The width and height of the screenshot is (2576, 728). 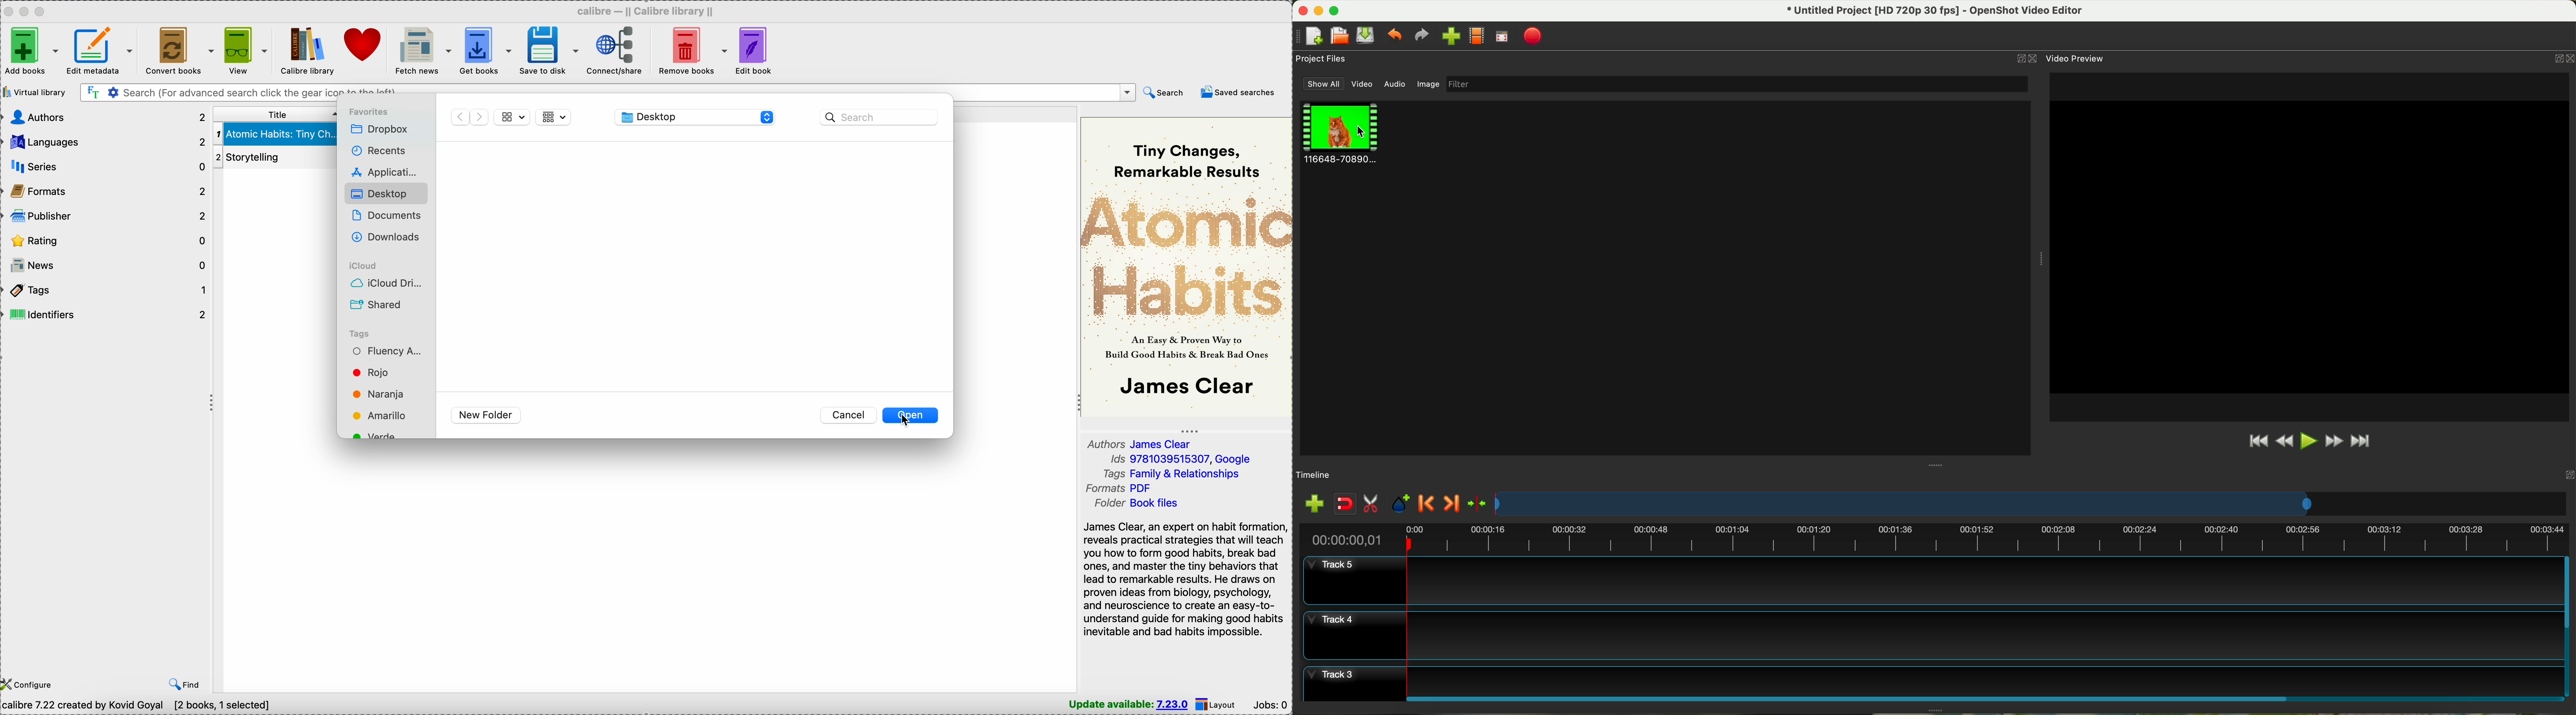 I want to click on tags, so click(x=107, y=293).